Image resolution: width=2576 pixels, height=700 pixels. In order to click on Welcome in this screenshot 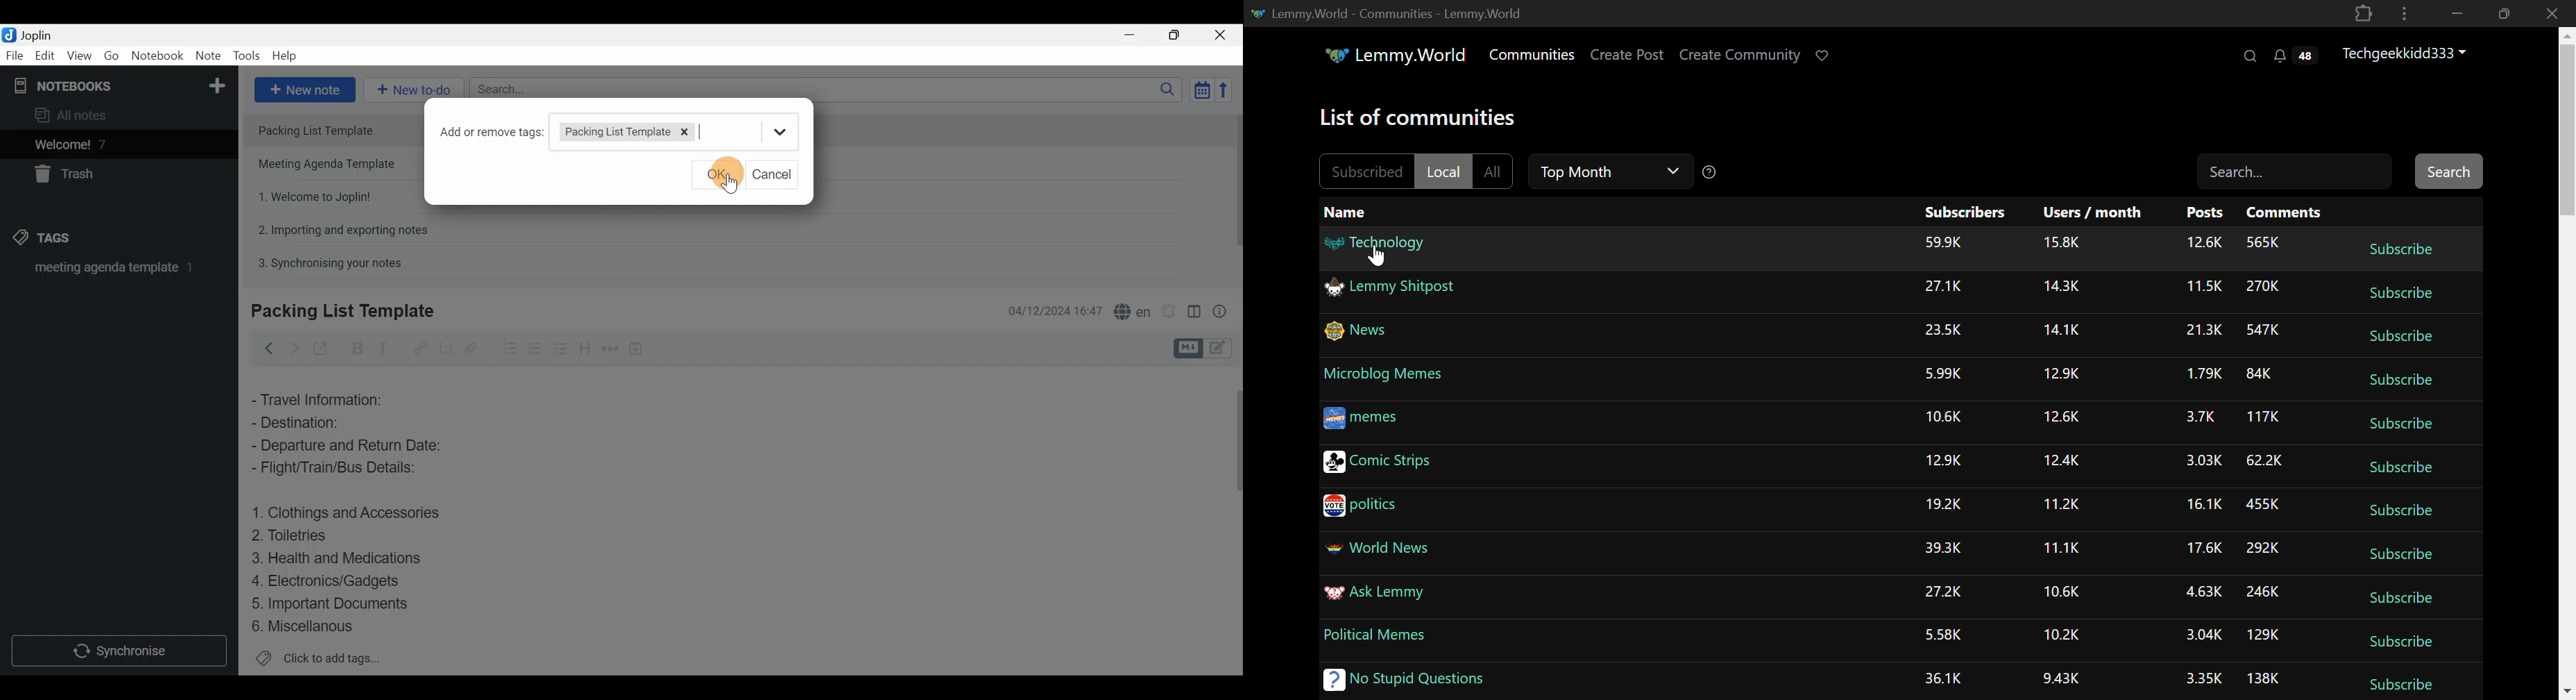, I will do `click(99, 144)`.